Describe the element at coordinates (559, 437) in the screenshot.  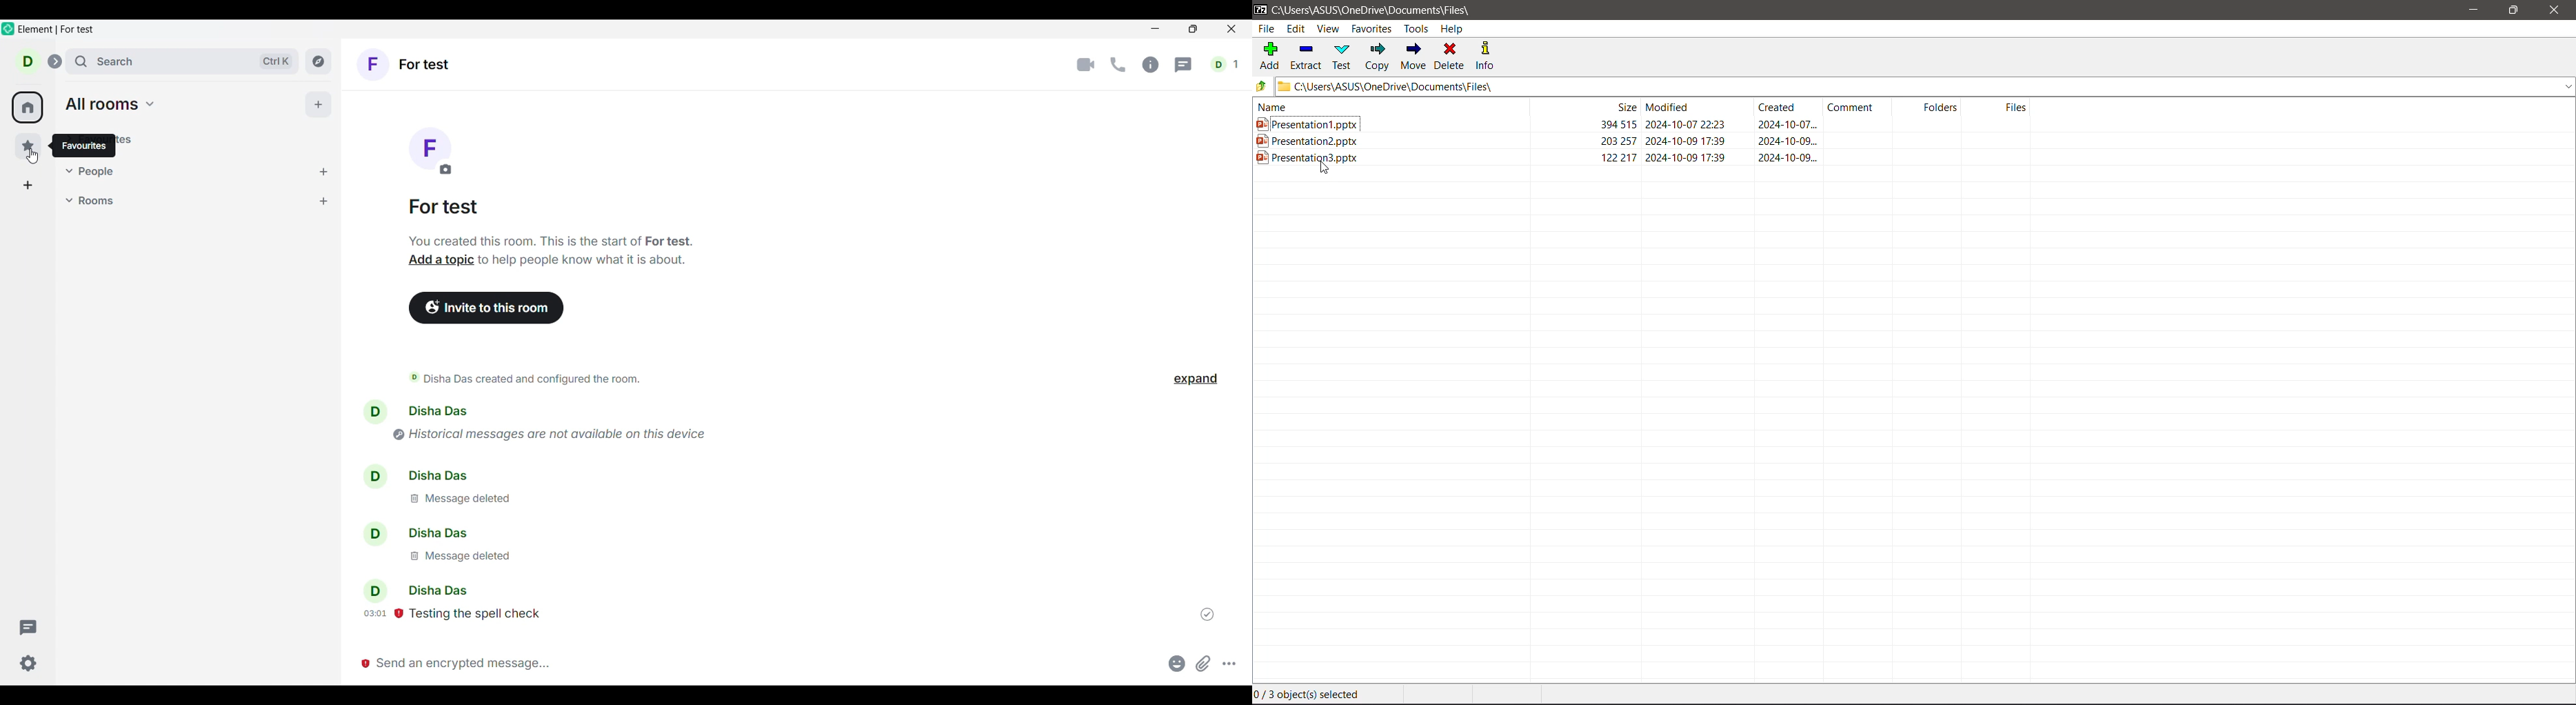
I see `historical message are not available on this device` at that location.